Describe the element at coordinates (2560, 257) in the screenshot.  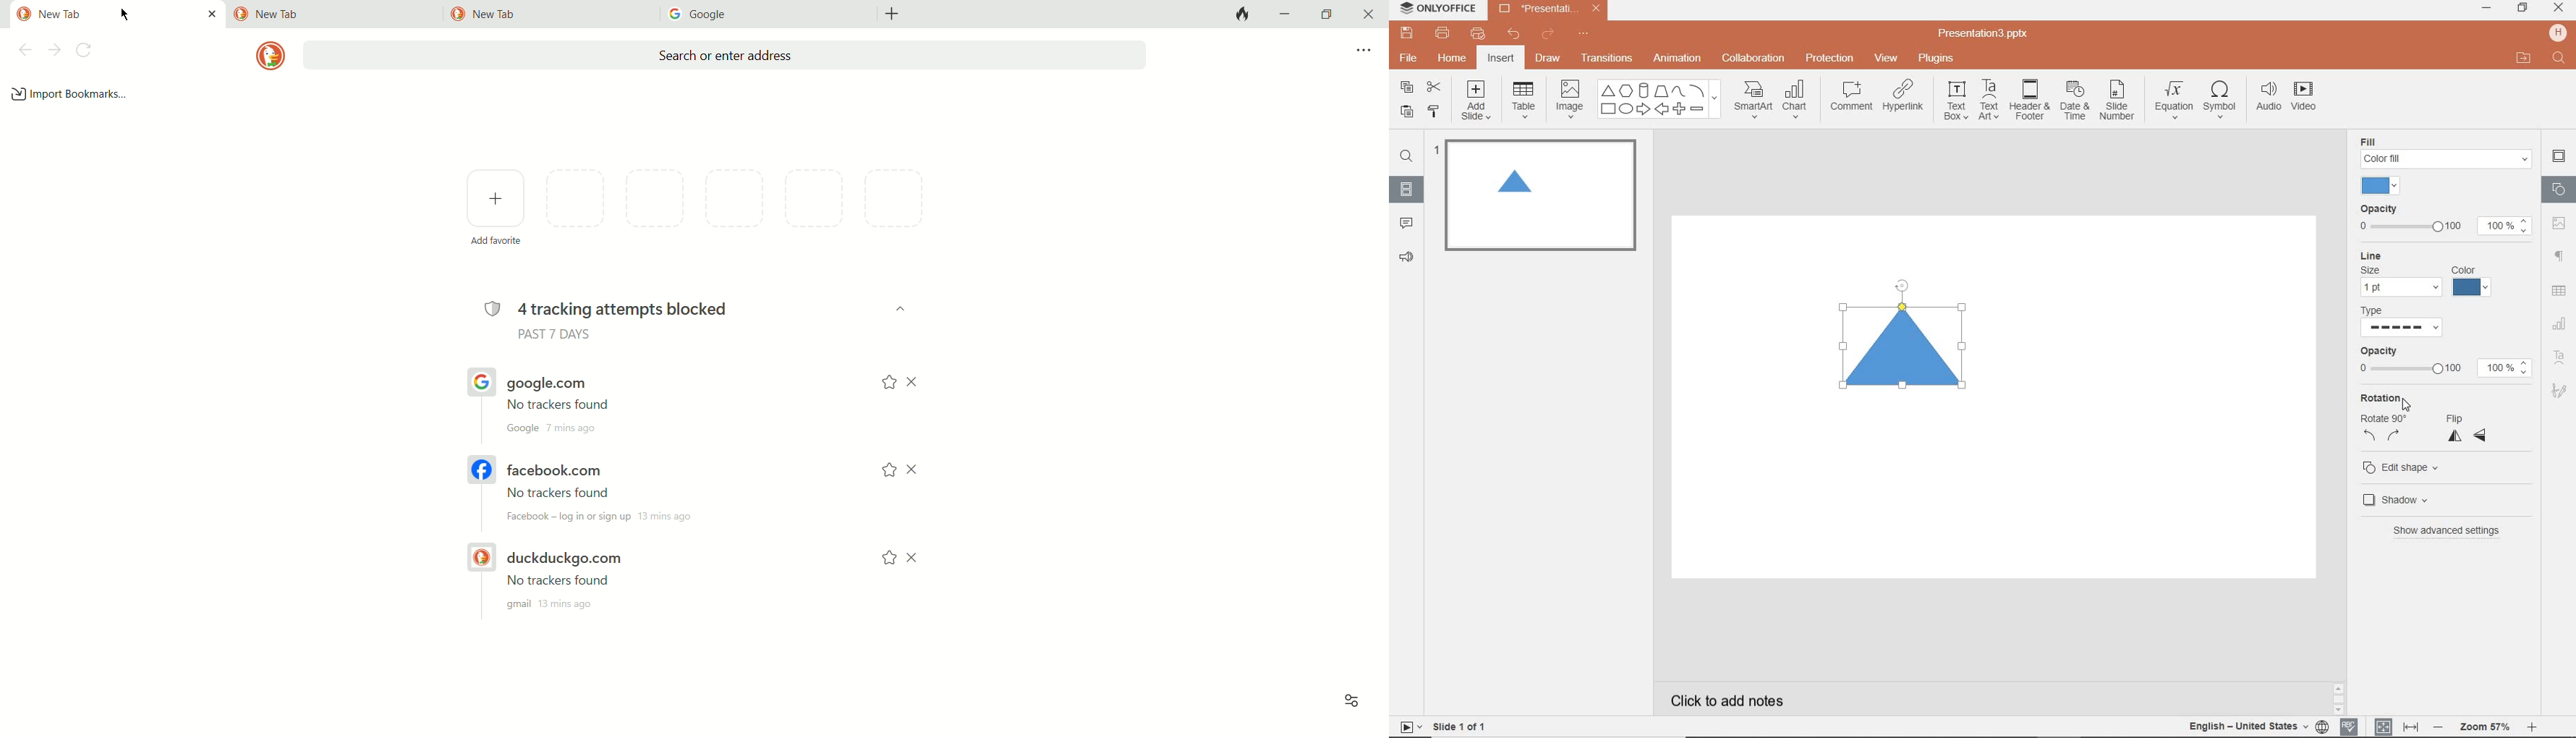
I see `PARAGRAPH SETTINGS` at that location.